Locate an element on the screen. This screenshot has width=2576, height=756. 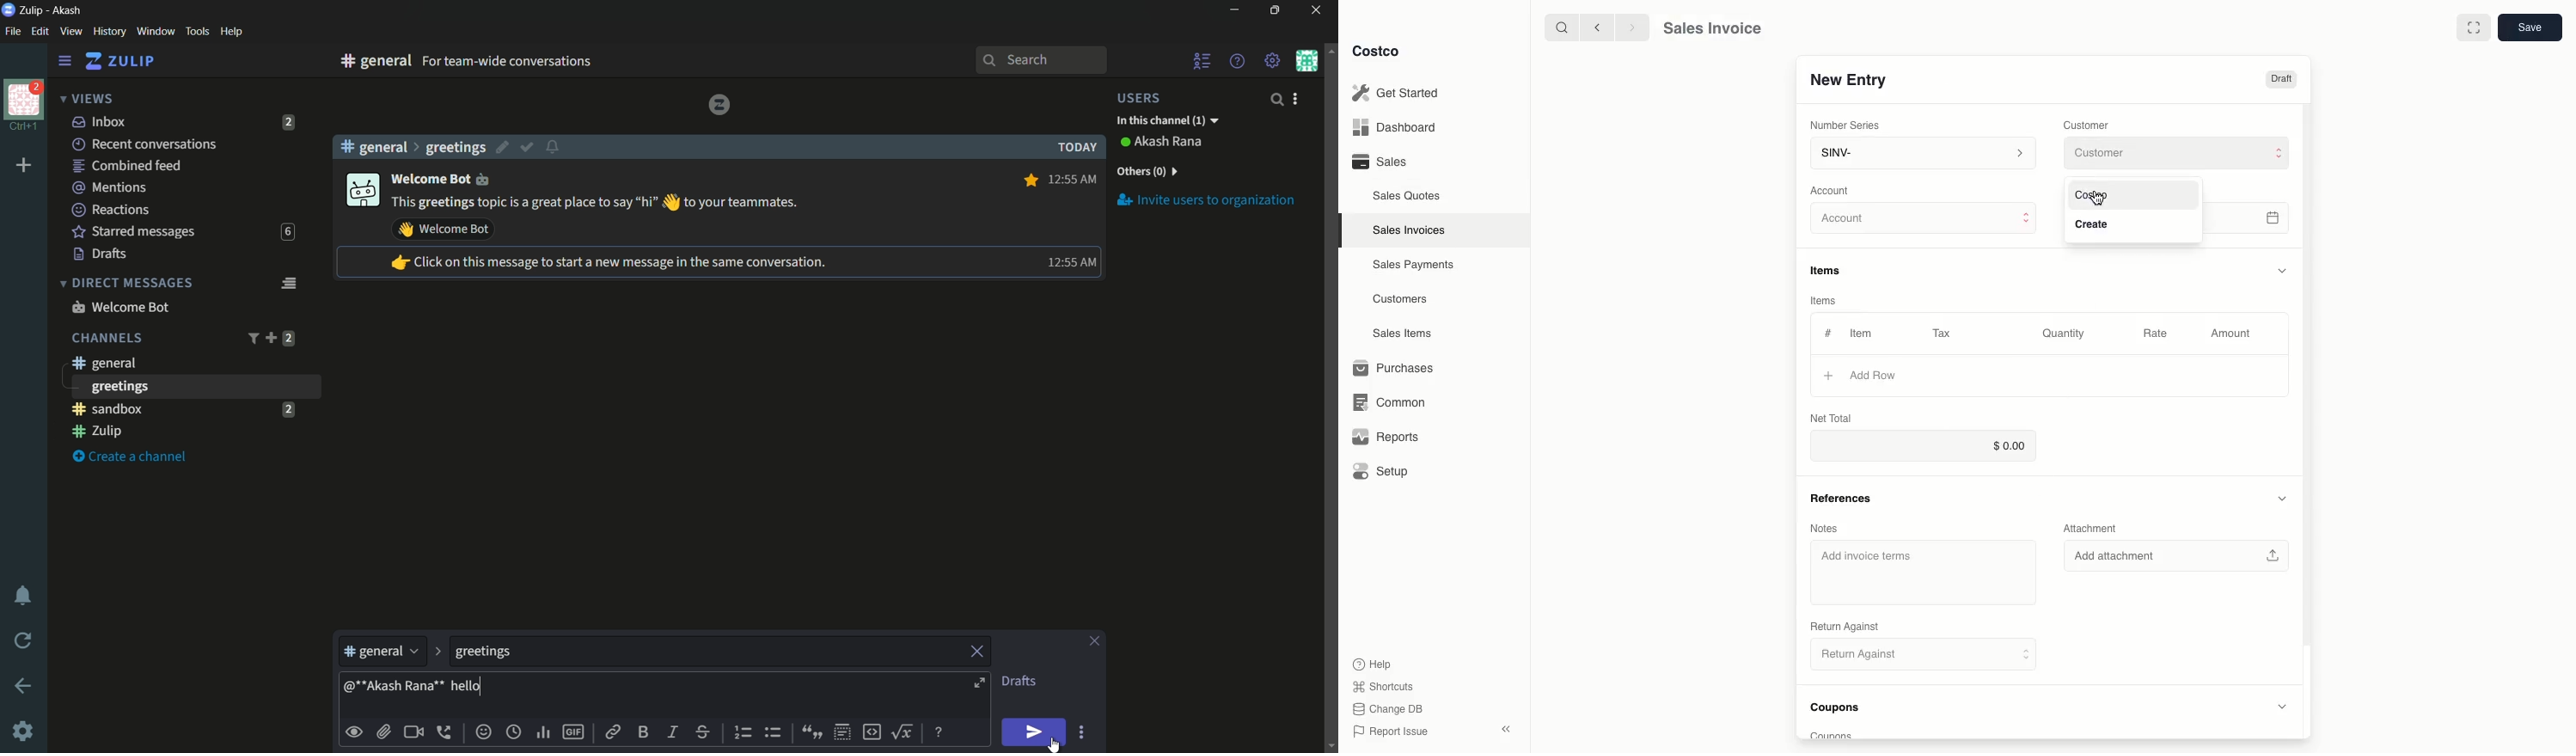
Rate is located at coordinates (2157, 334).